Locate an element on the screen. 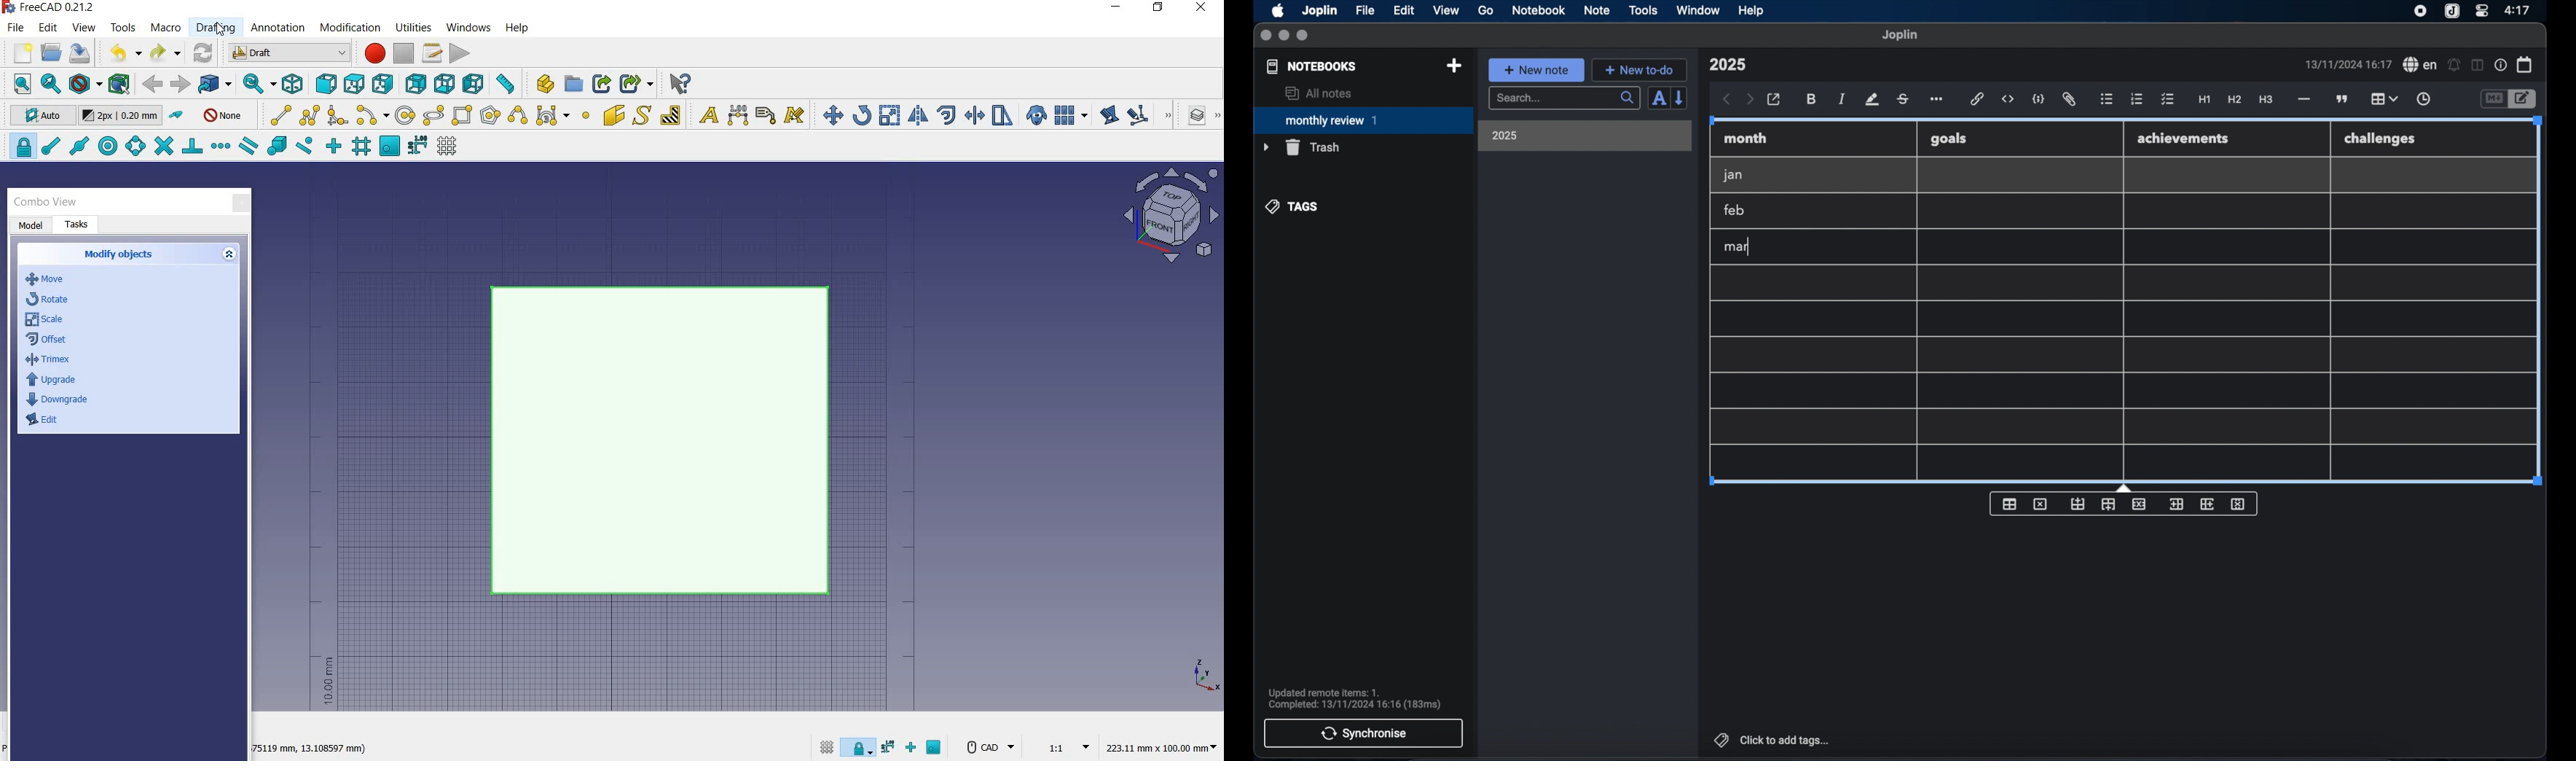 The height and width of the screenshot is (784, 2576). bottom is located at coordinates (446, 84).